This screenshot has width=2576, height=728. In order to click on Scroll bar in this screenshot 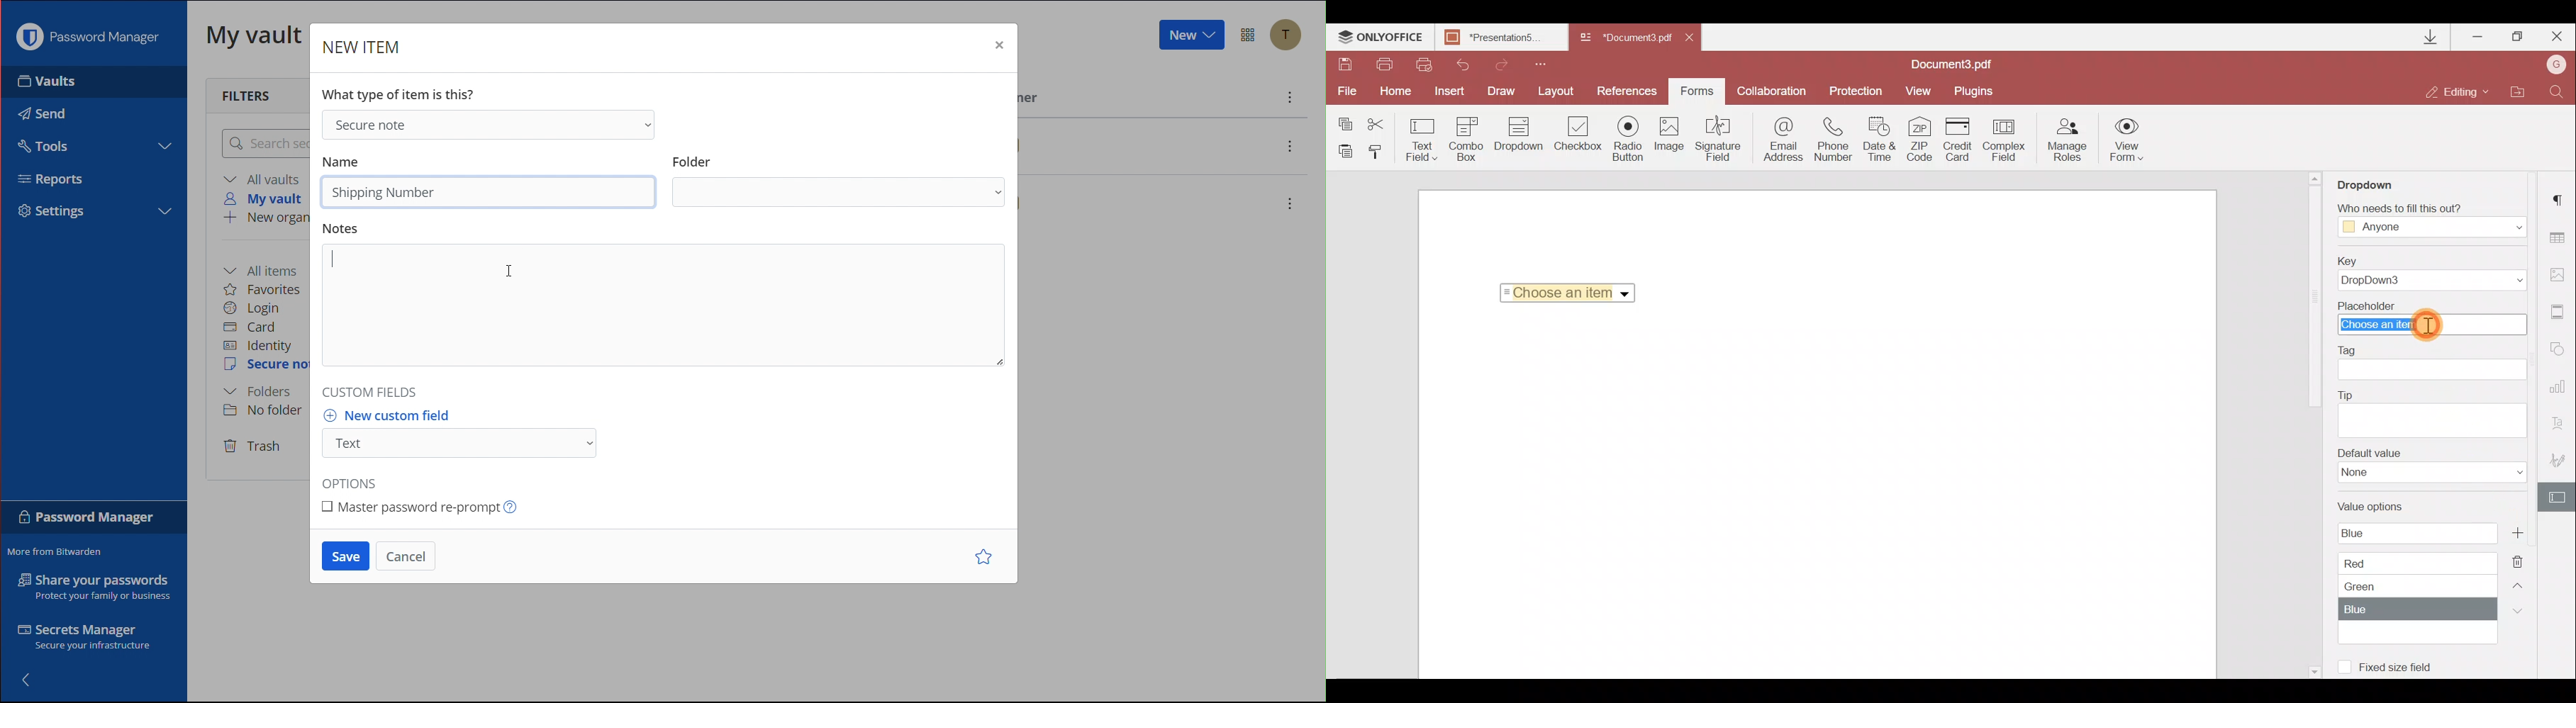, I will do `click(2314, 300)`.